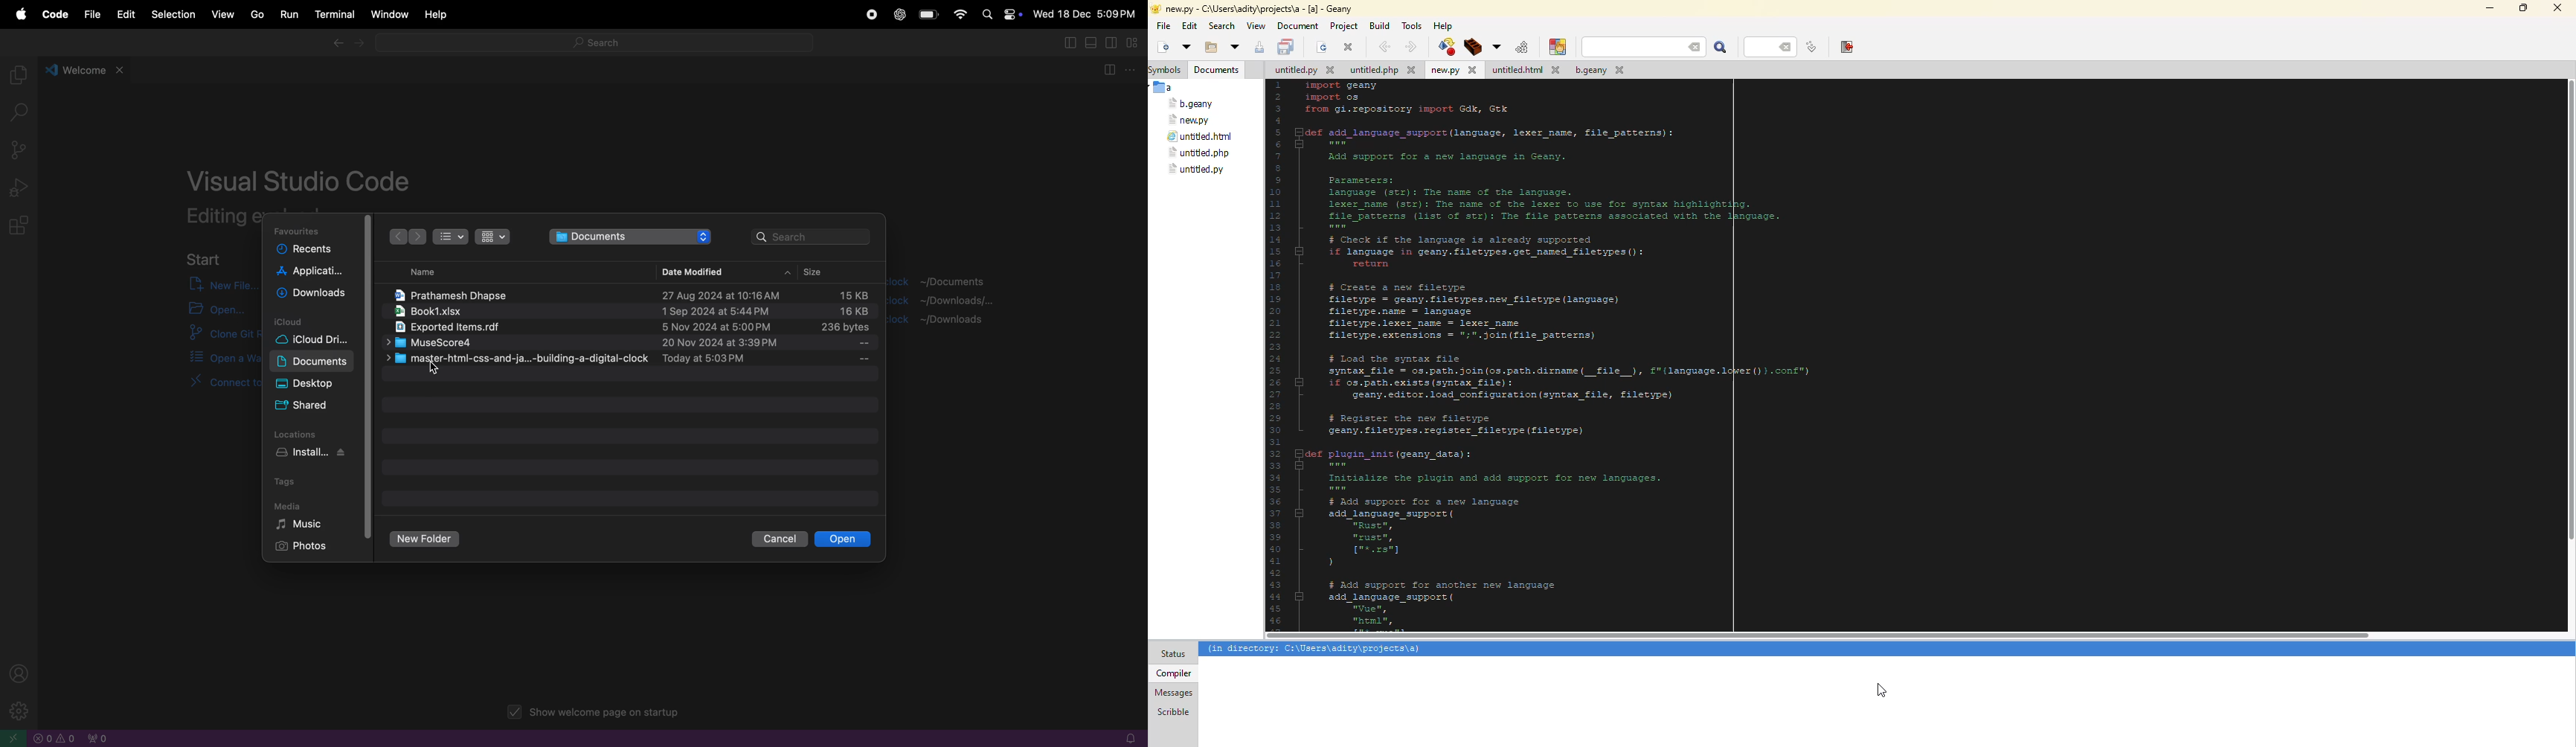 The image size is (2576, 756). Describe the element at coordinates (300, 231) in the screenshot. I see `favourites` at that location.